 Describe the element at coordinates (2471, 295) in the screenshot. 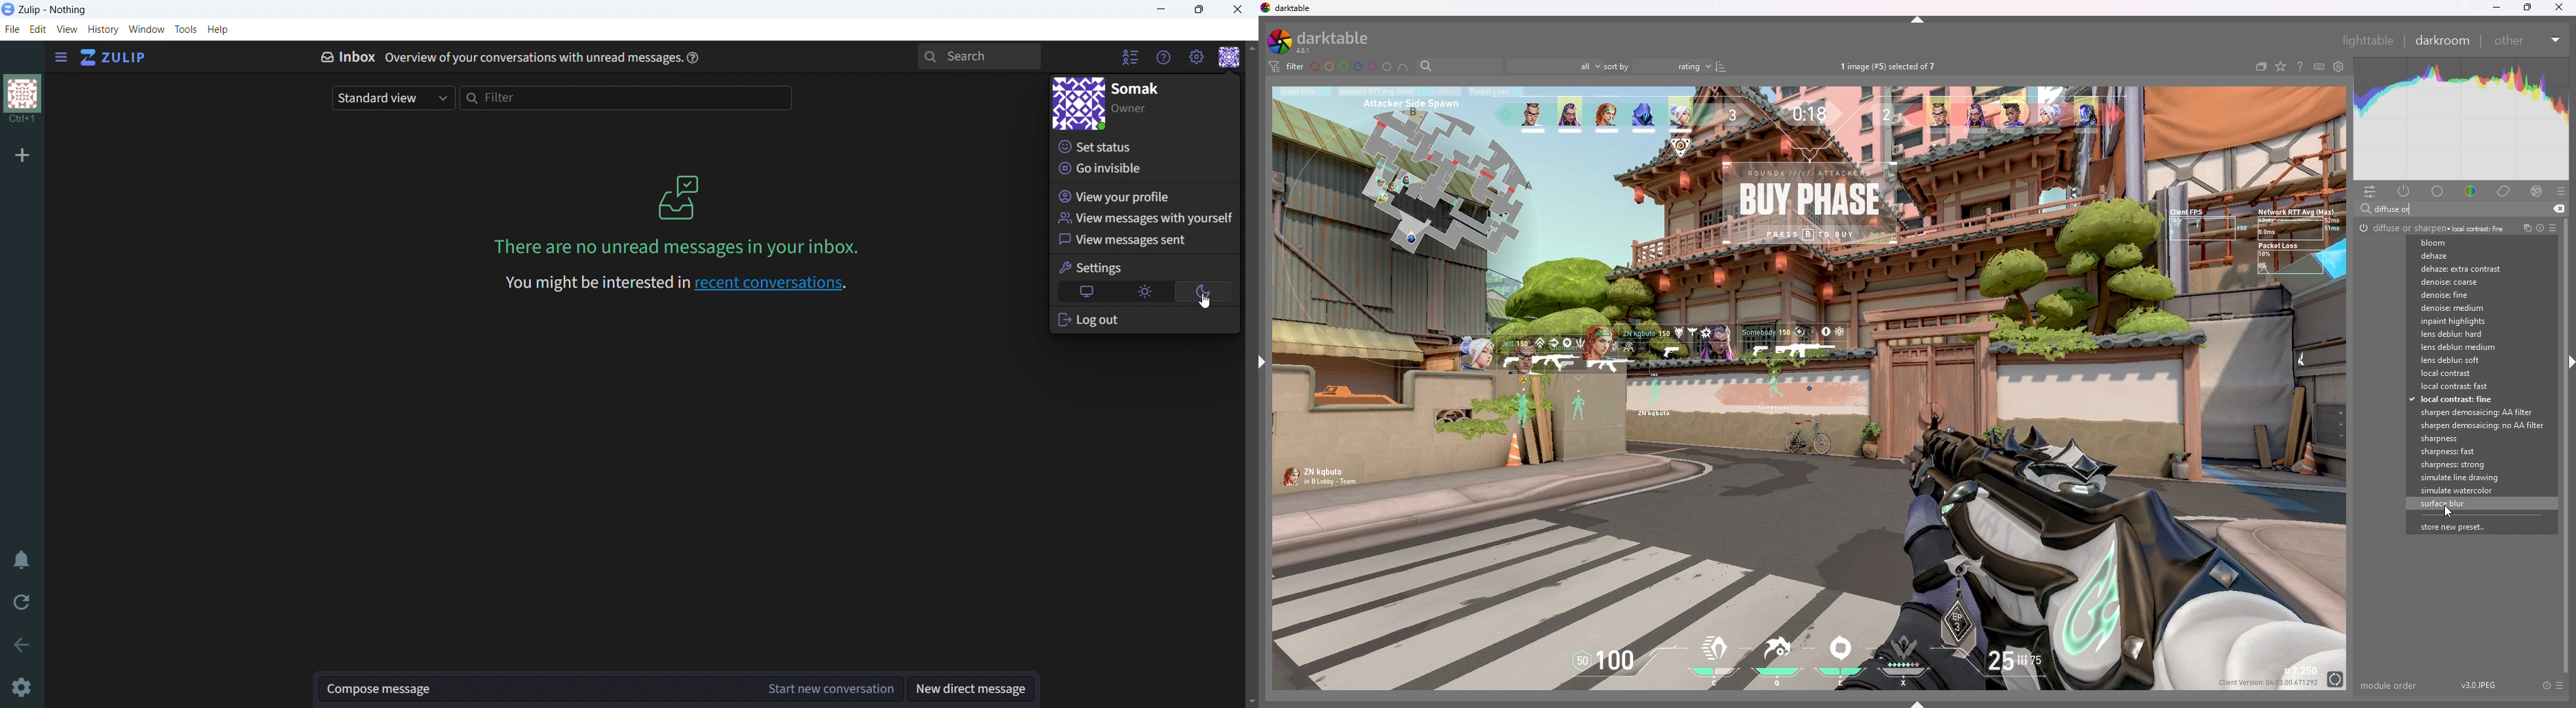

I see `denoise fine` at that location.